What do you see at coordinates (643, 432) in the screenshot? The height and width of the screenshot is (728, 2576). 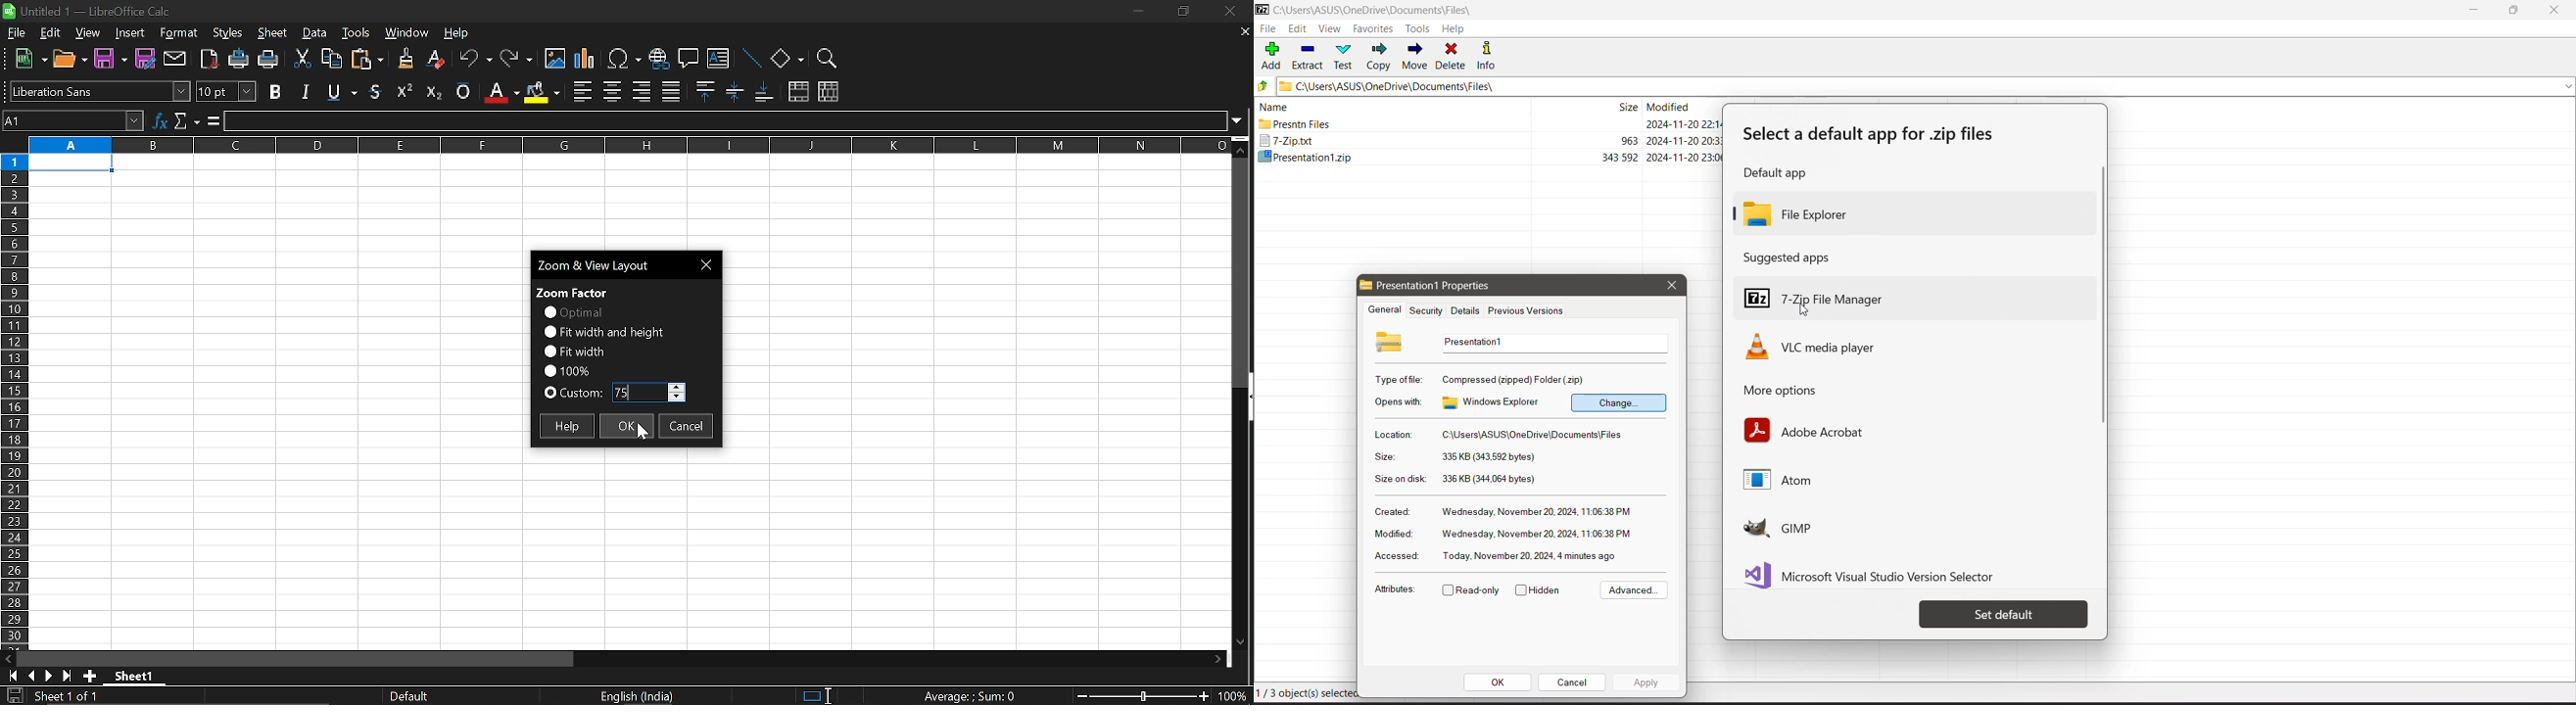 I see `Cursor` at bounding box center [643, 432].